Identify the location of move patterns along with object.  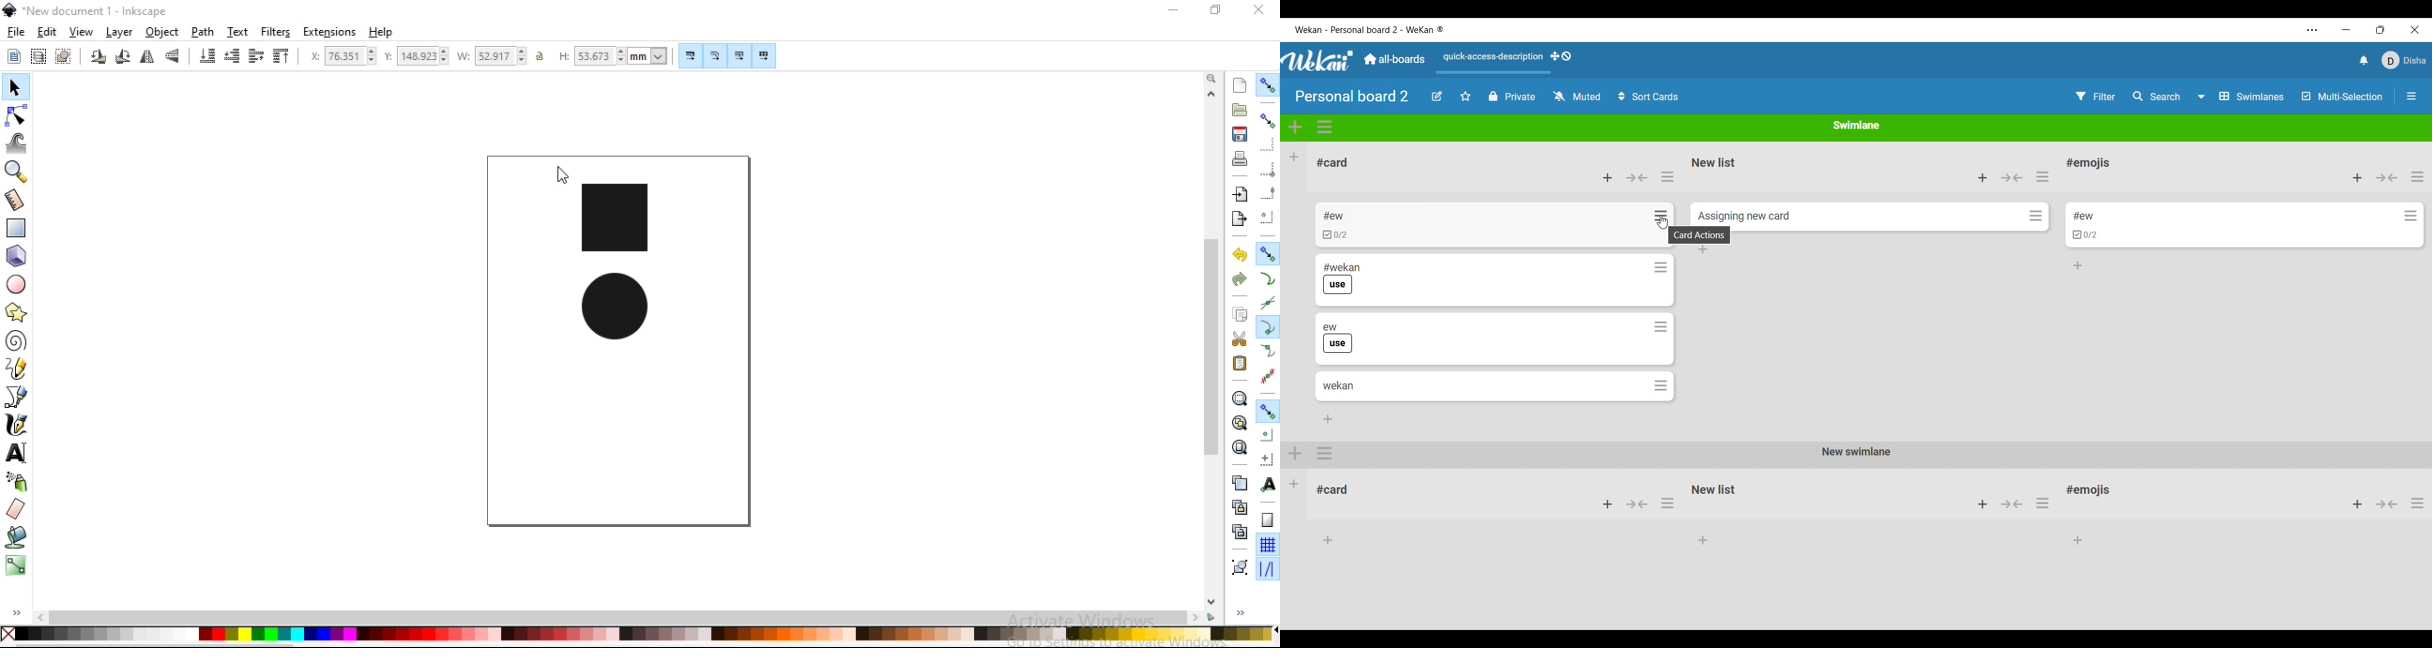
(765, 56).